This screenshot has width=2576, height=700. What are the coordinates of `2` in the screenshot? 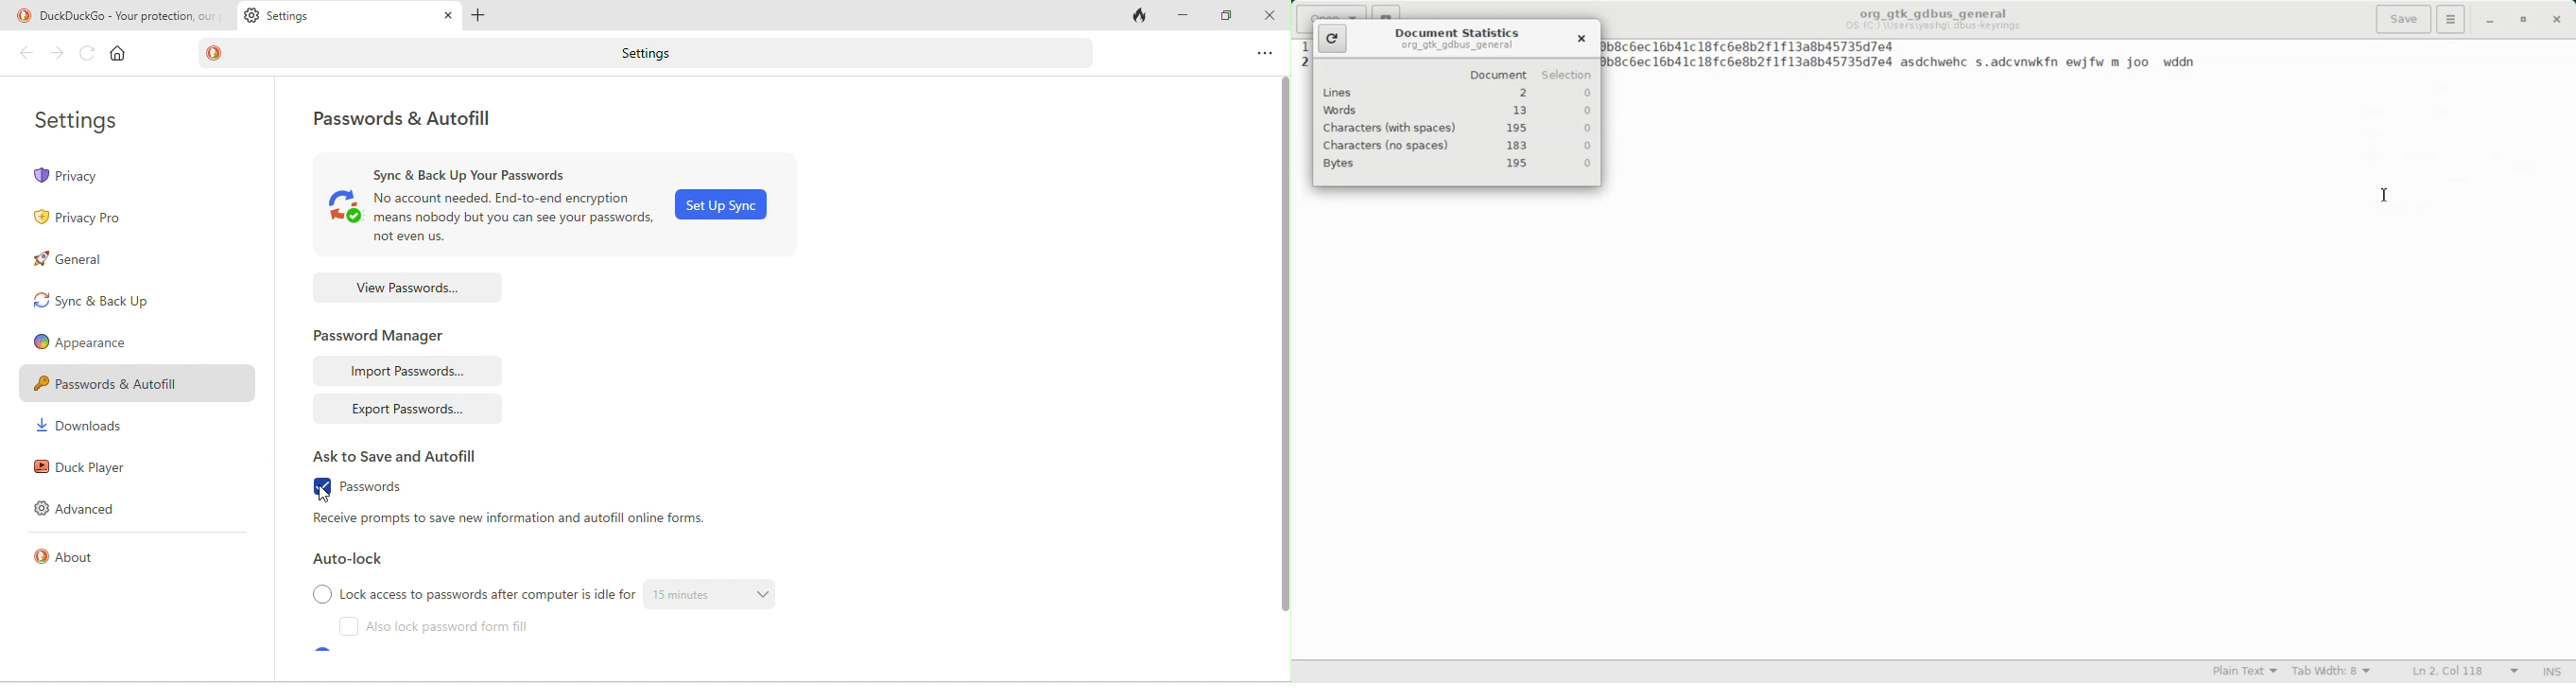 It's located at (1522, 93).